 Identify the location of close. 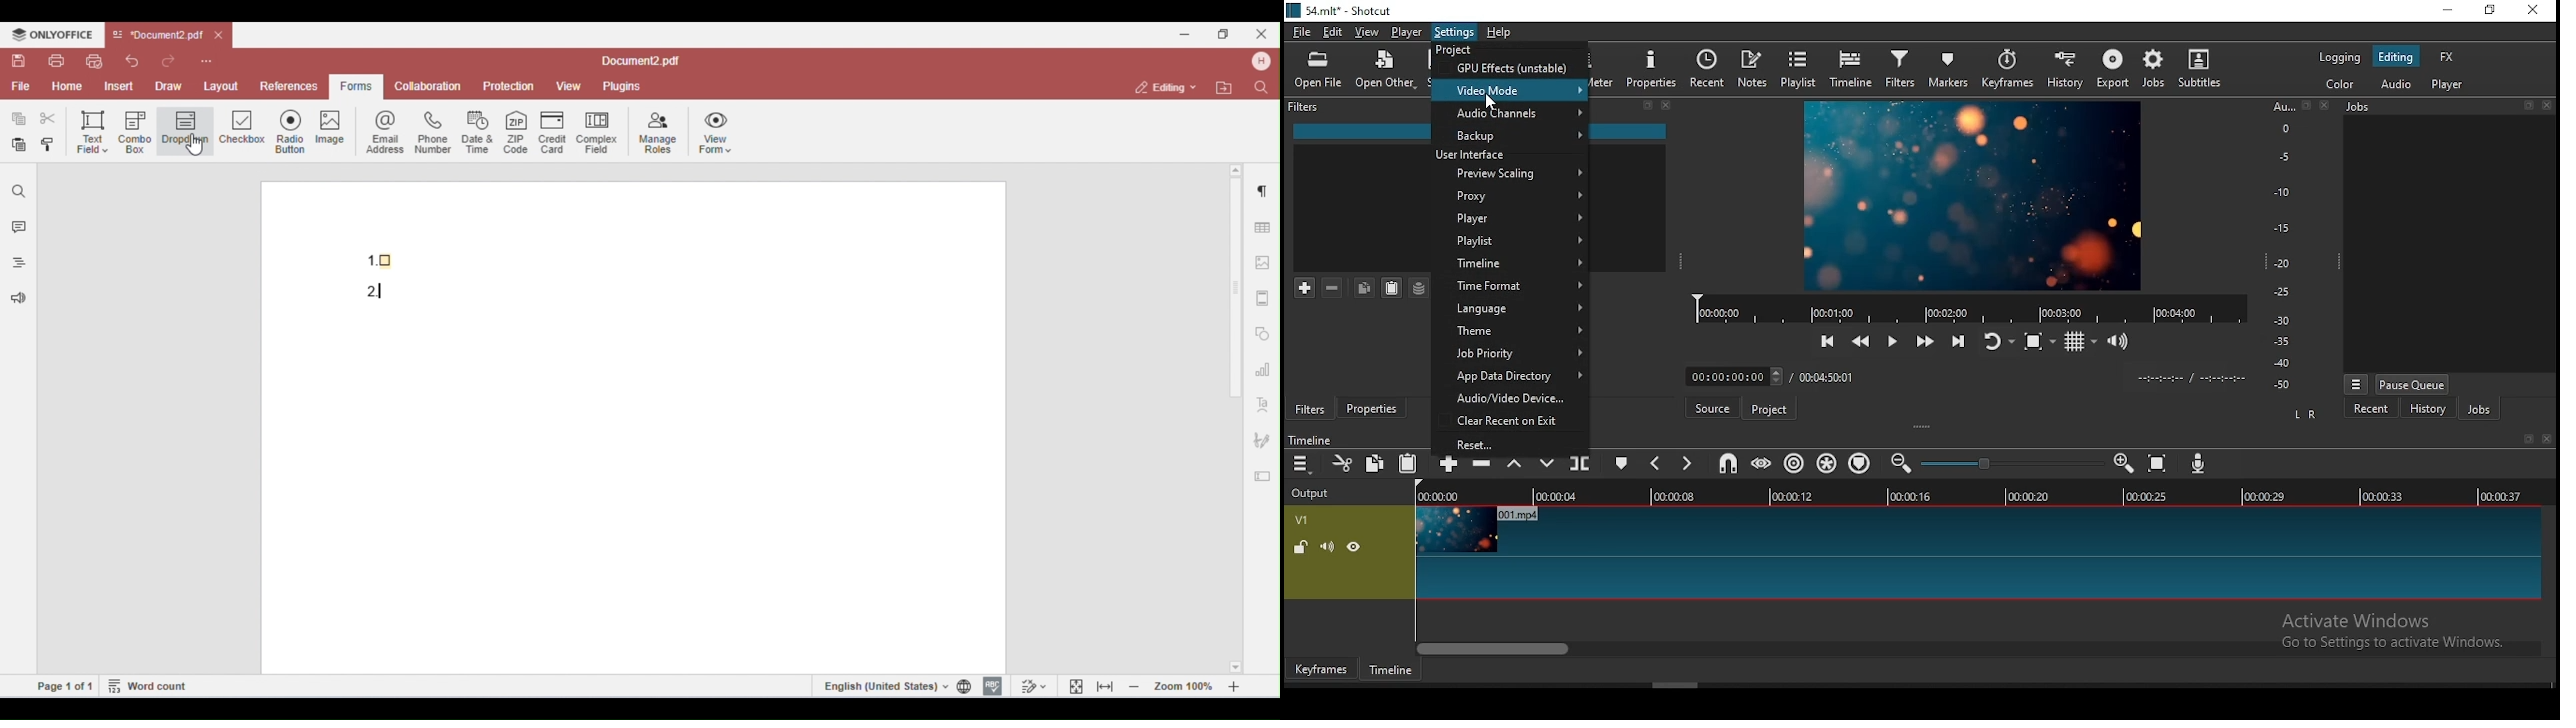
(1667, 105).